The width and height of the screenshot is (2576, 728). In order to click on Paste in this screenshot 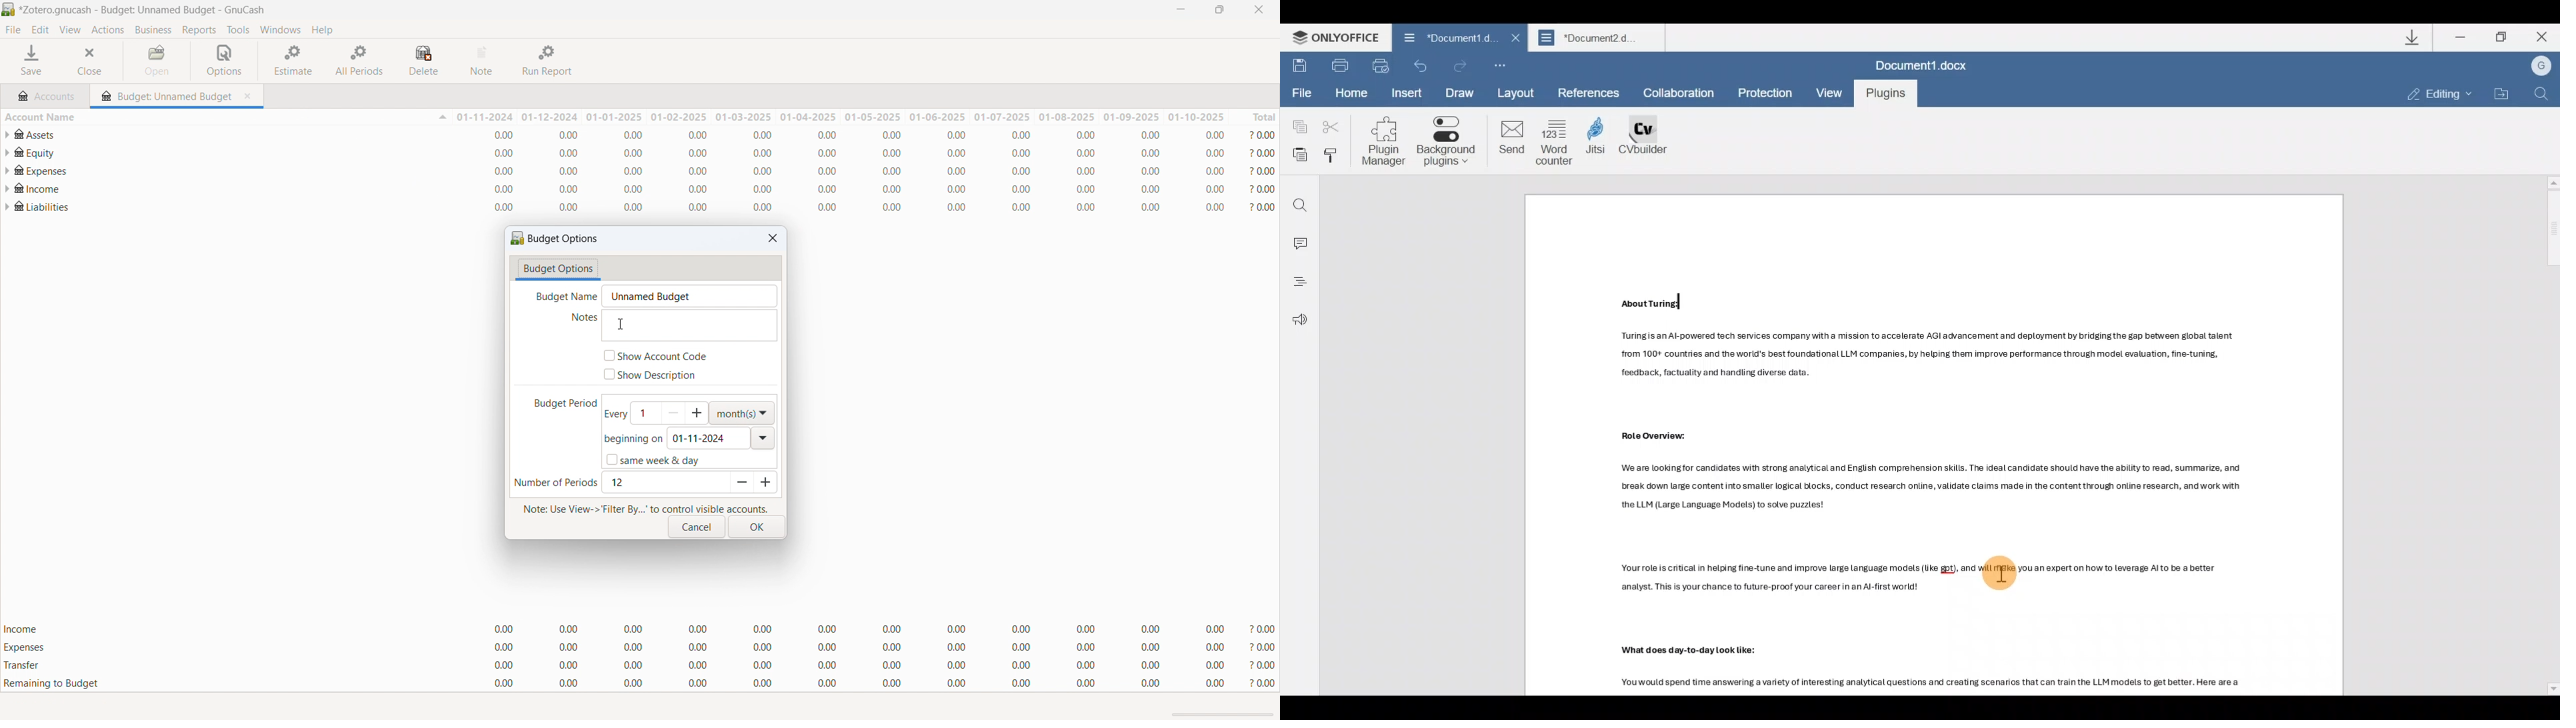, I will do `click(1297, 156)`.